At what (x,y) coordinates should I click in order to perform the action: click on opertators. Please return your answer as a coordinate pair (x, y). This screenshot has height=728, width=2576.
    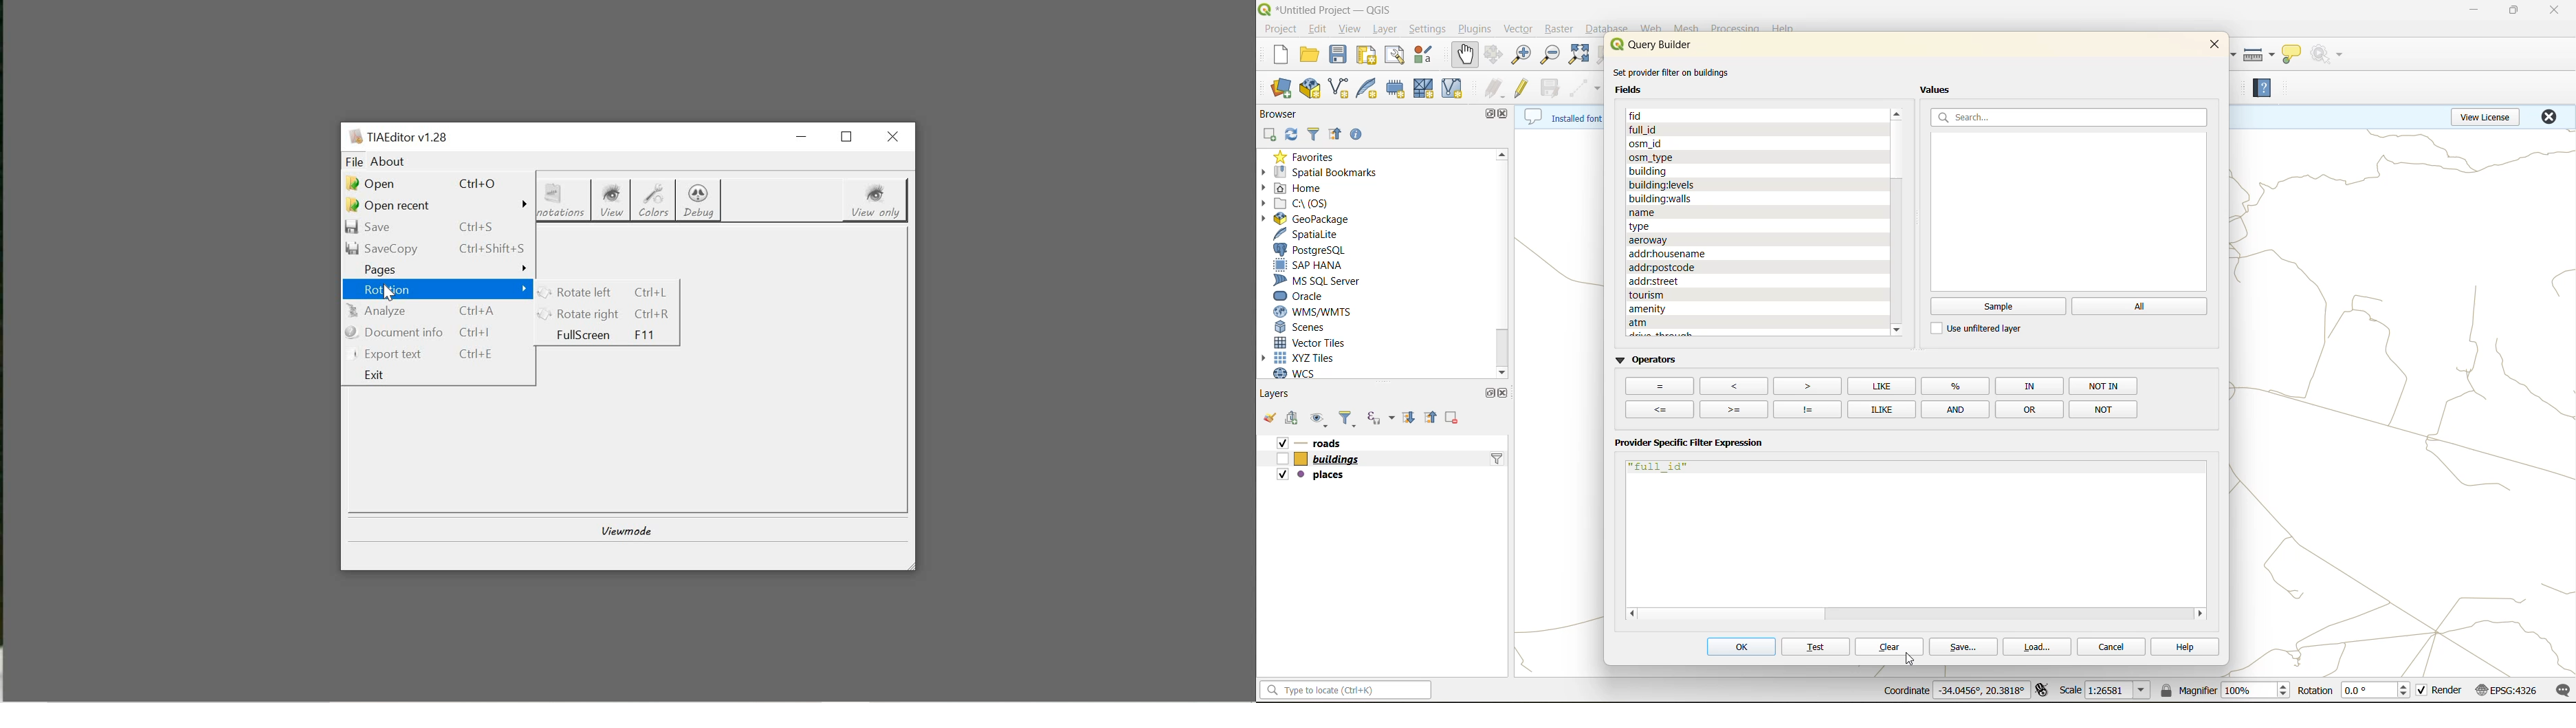
    Looking at the image, I should click on (1735, 409).